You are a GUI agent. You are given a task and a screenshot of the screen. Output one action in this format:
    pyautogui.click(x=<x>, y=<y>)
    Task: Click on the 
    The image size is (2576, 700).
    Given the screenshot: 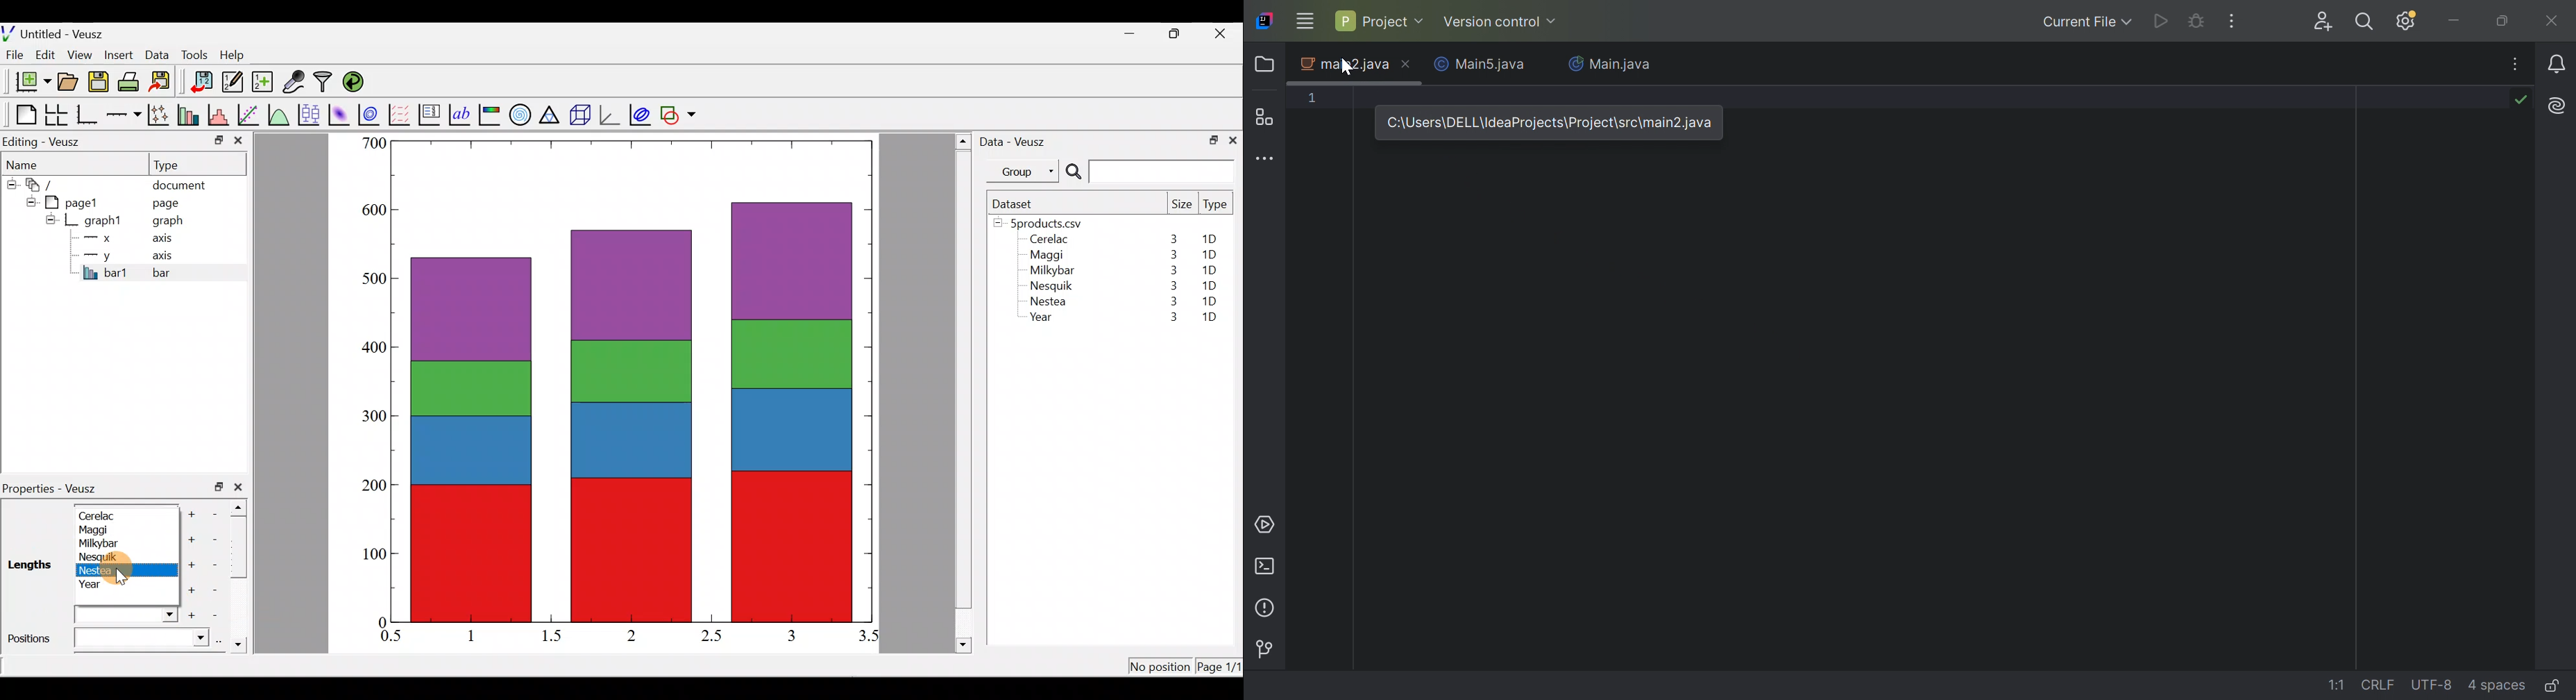 What is the action you would take?
    pyautogui.click(x=1264, y=649)
    